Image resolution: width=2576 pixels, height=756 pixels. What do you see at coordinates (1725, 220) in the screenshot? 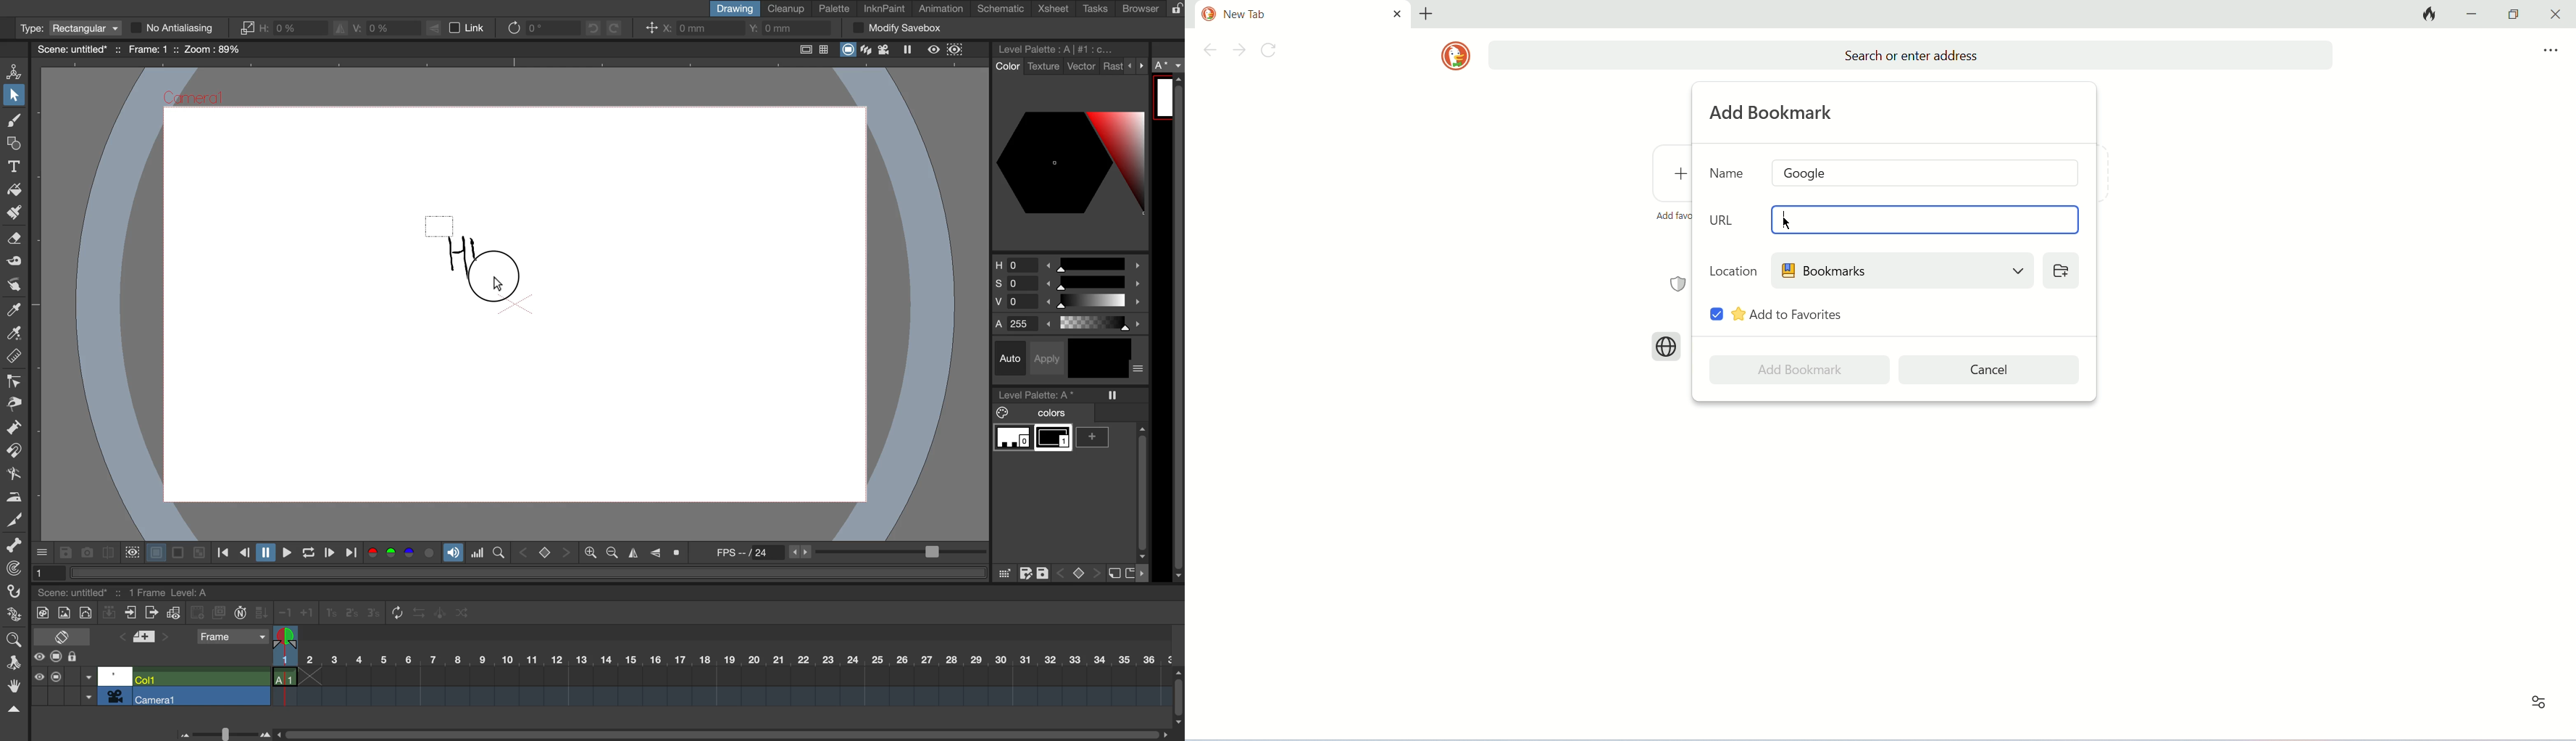
I see `URL` at bounding box center [1725, 220].